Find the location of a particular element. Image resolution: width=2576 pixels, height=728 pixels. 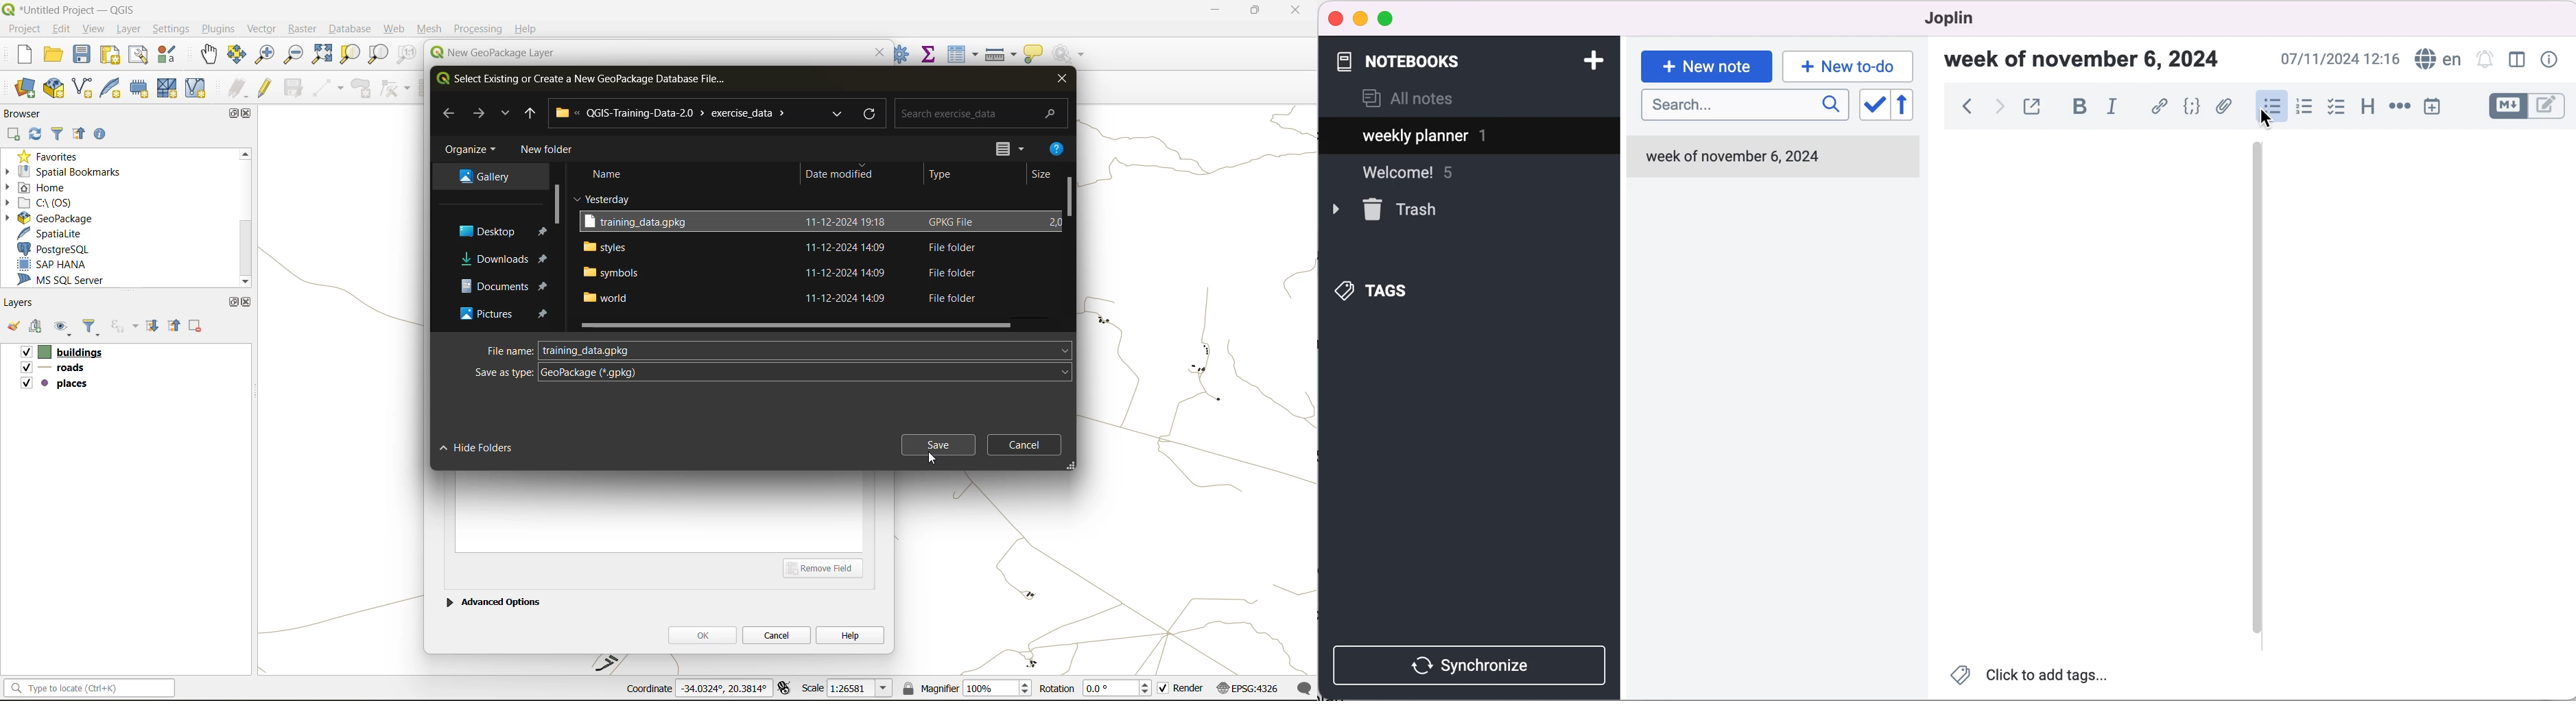

07/11/2024 09:03 is located at coordinates (2338, 59).